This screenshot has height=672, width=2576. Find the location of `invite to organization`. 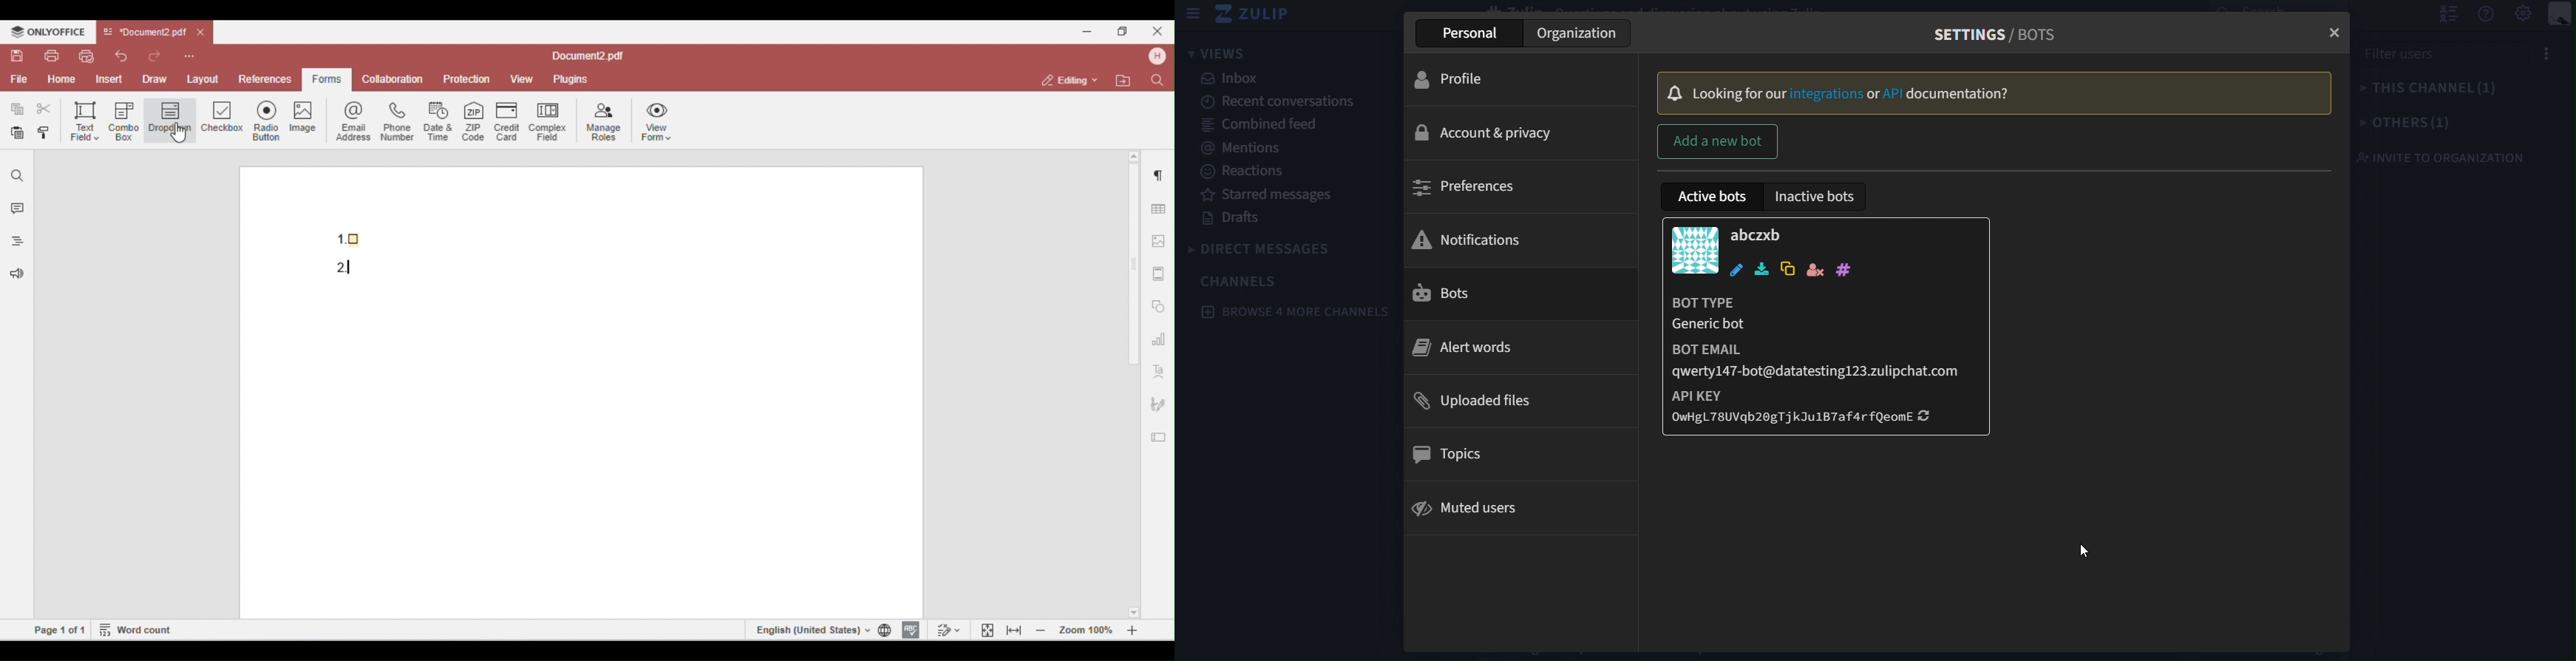

invite to organization is located at coordinates (2443, 157).